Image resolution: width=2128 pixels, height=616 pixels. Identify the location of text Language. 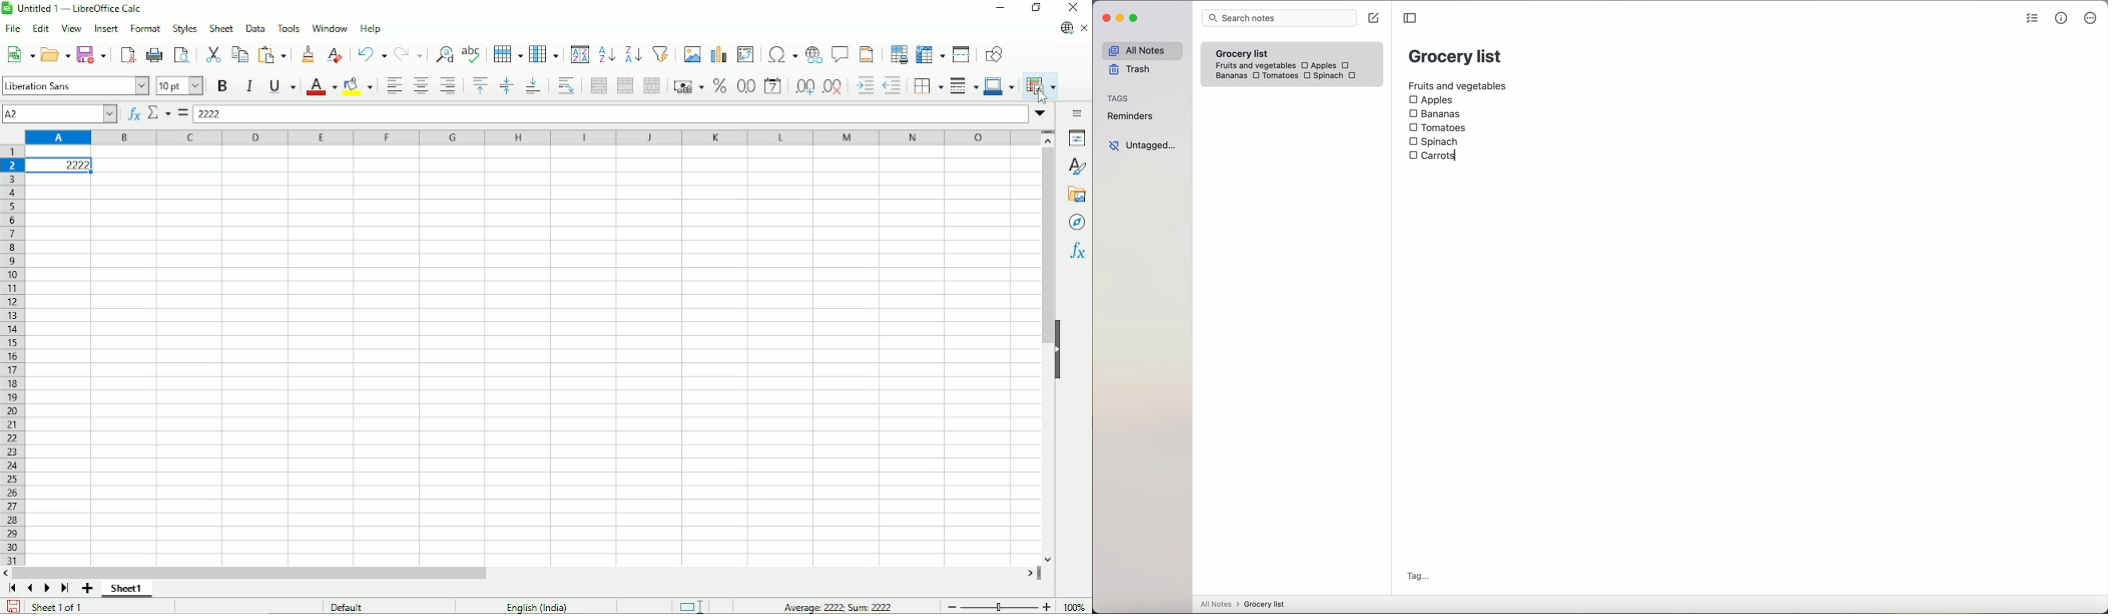
(537, 607).